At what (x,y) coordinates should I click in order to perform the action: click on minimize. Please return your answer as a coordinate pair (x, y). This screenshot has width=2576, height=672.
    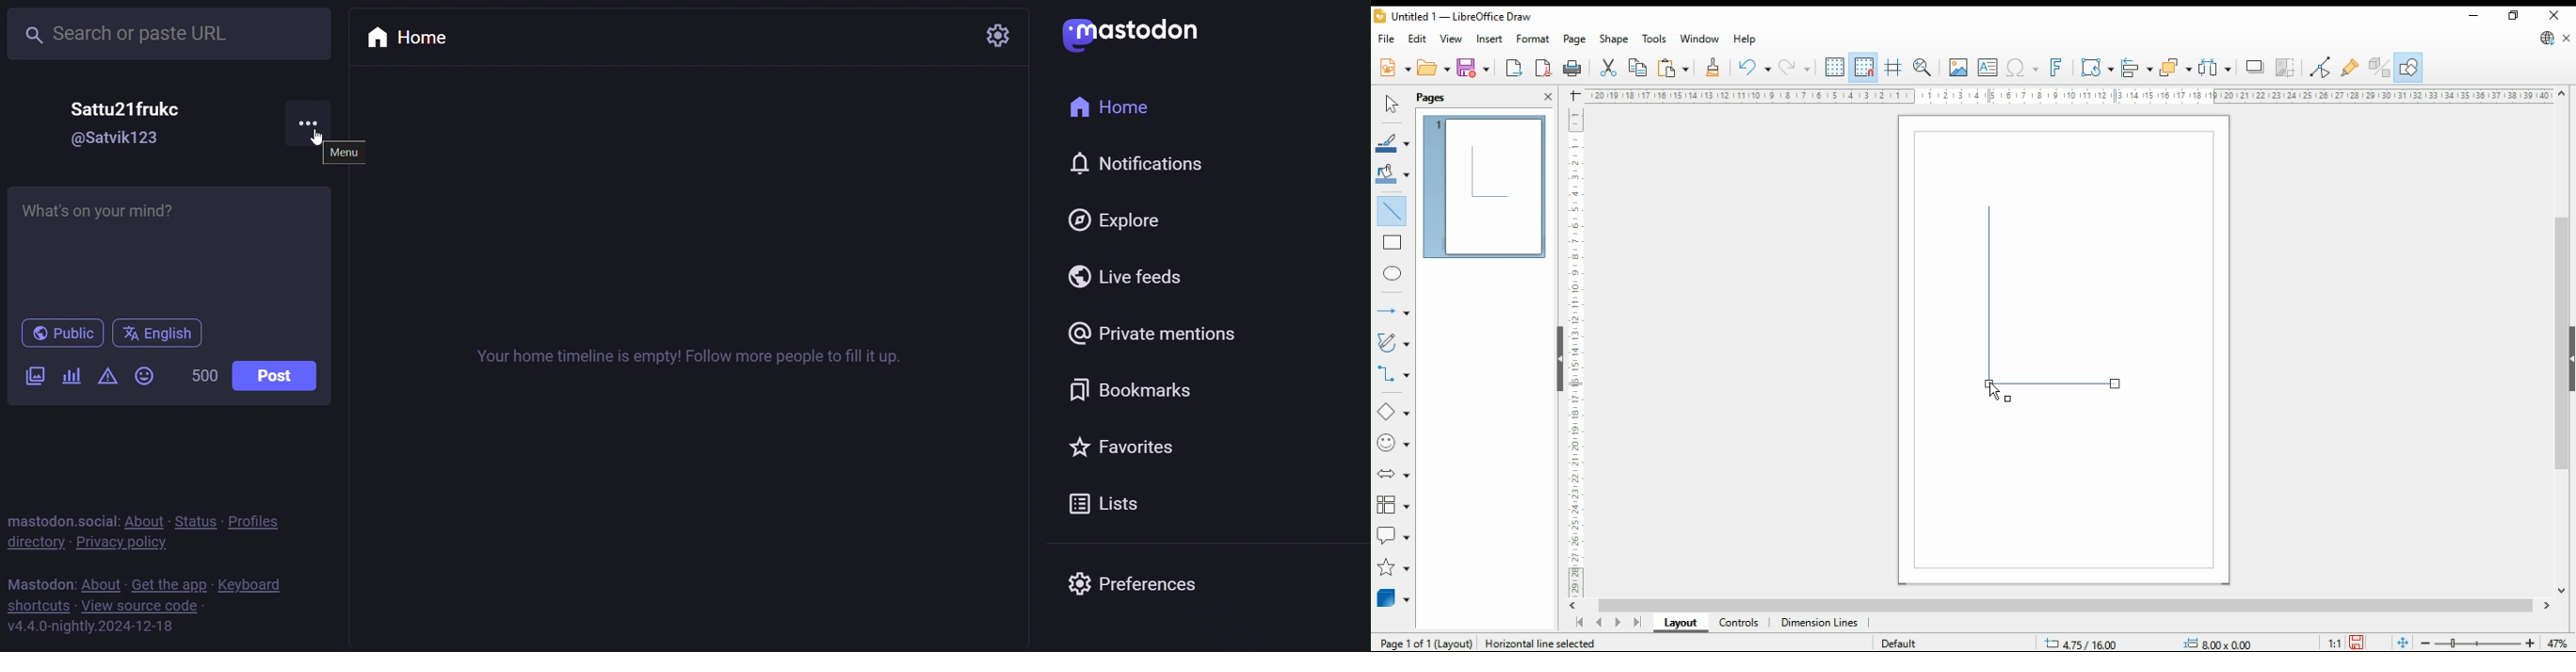
    Looking at the image, I should click on (2473, 16).